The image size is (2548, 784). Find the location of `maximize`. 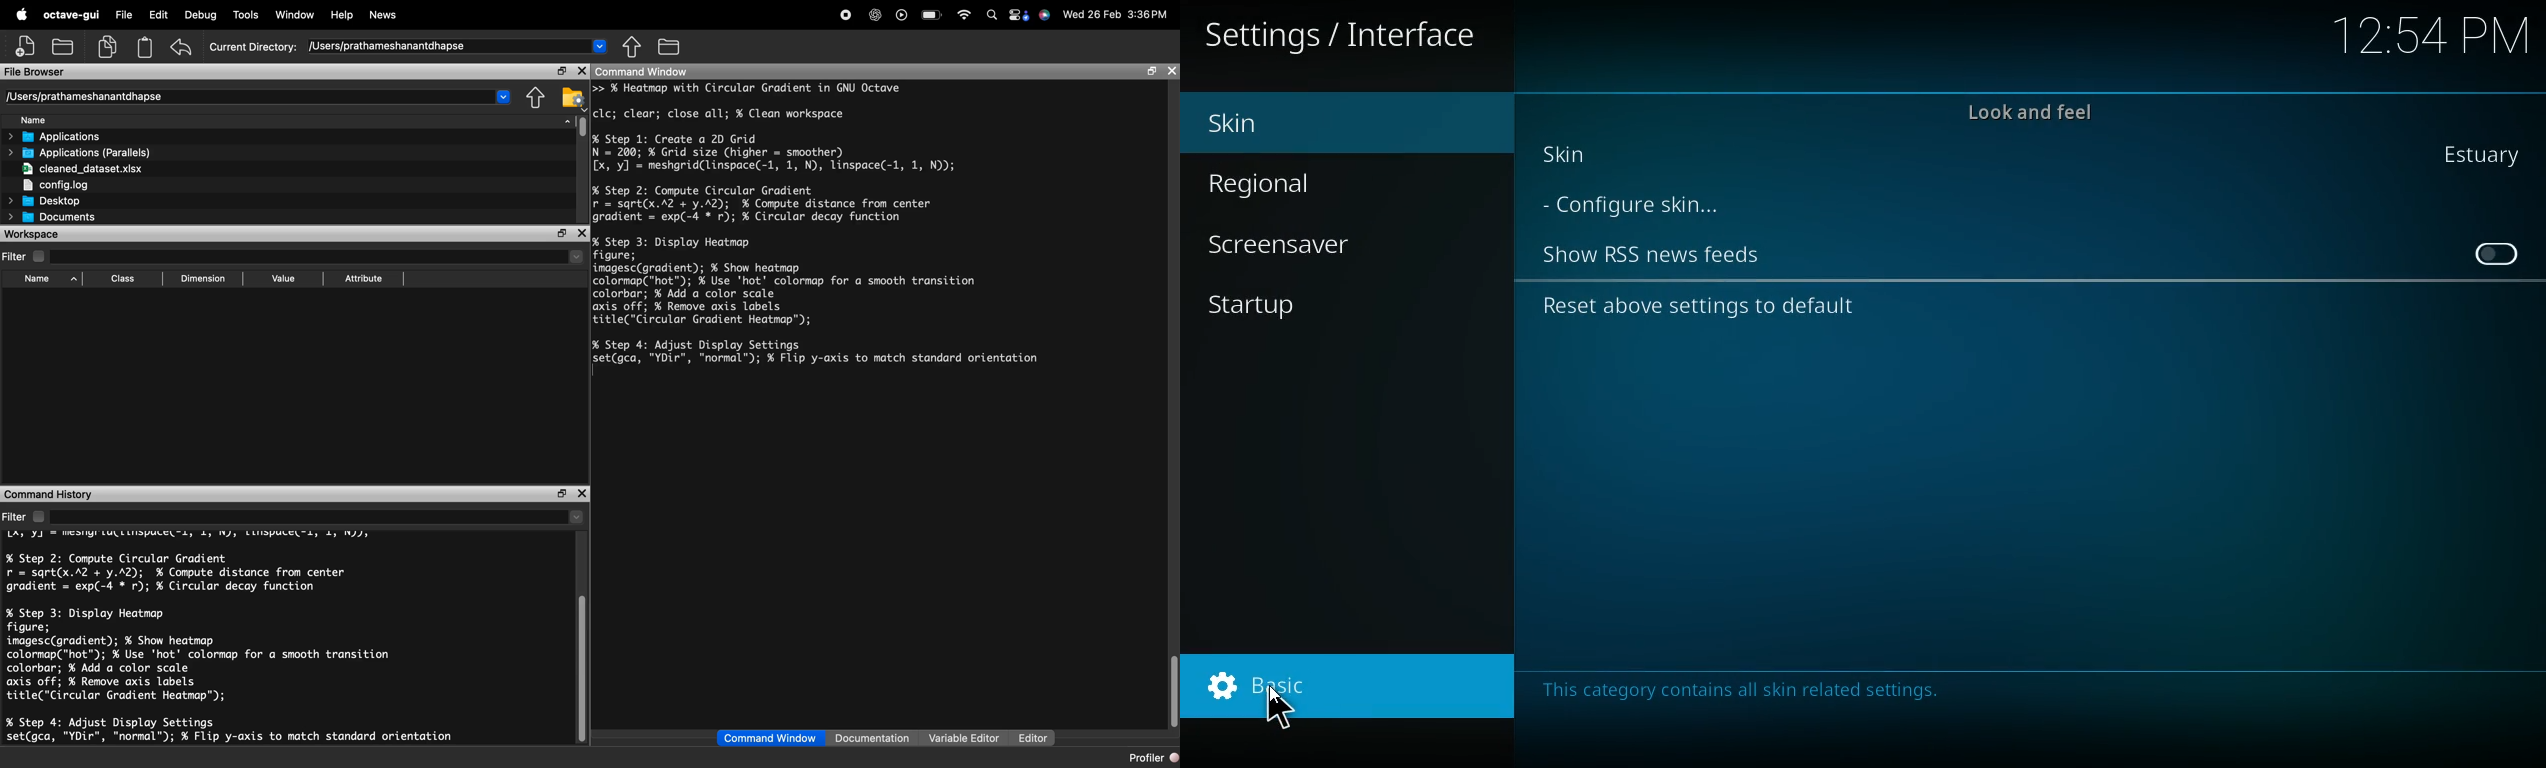

maximize is located at coordinates (563, 234).